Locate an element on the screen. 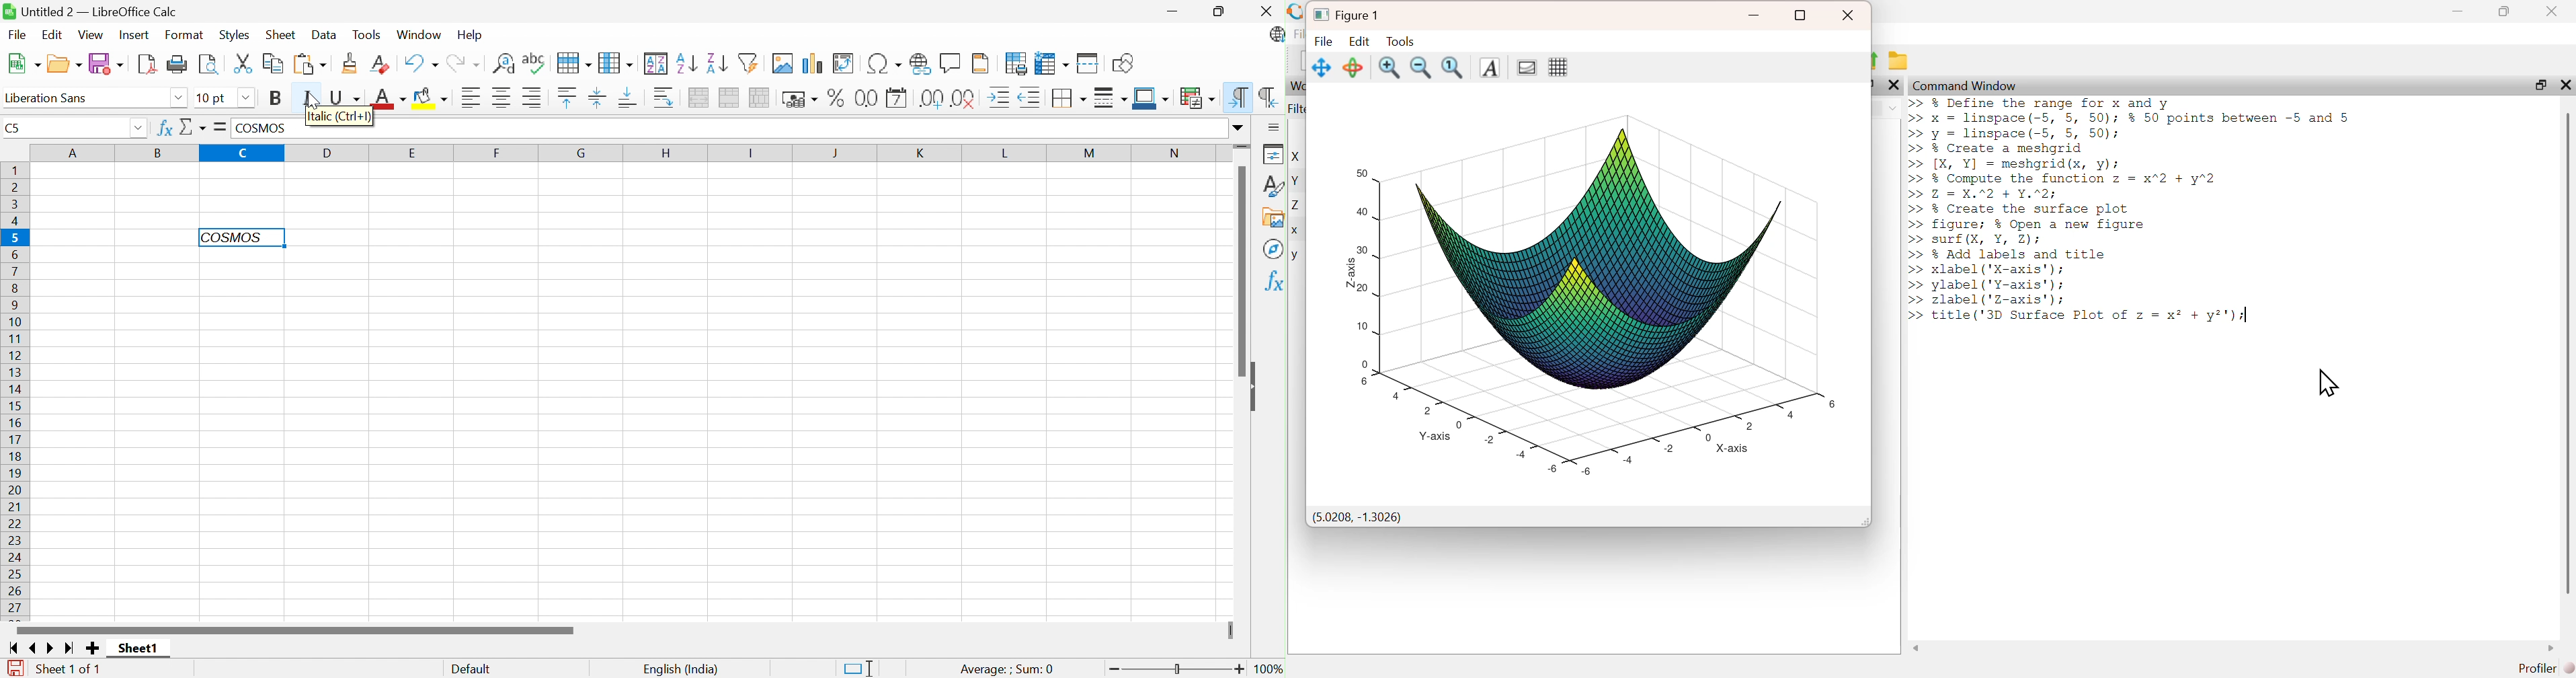  Gradient is located at coordinates (1525, 67).